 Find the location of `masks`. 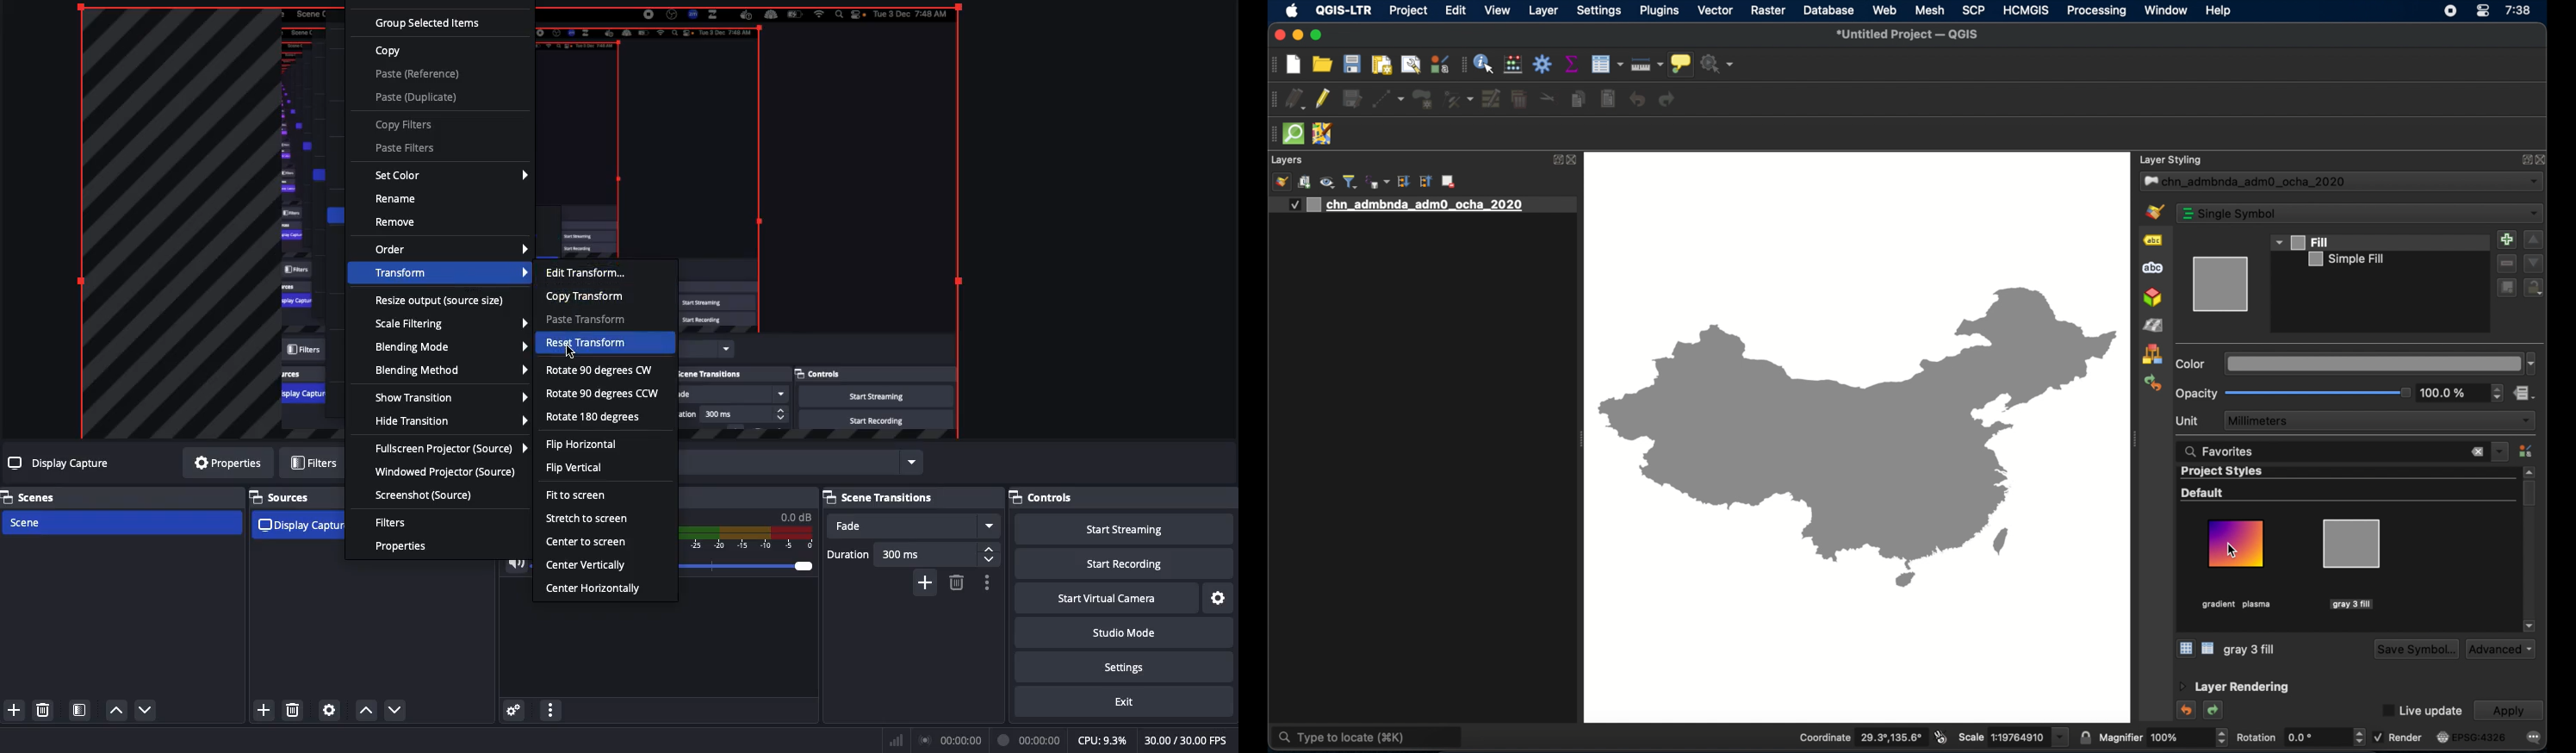

masks is located at coordinates (2156, 268).